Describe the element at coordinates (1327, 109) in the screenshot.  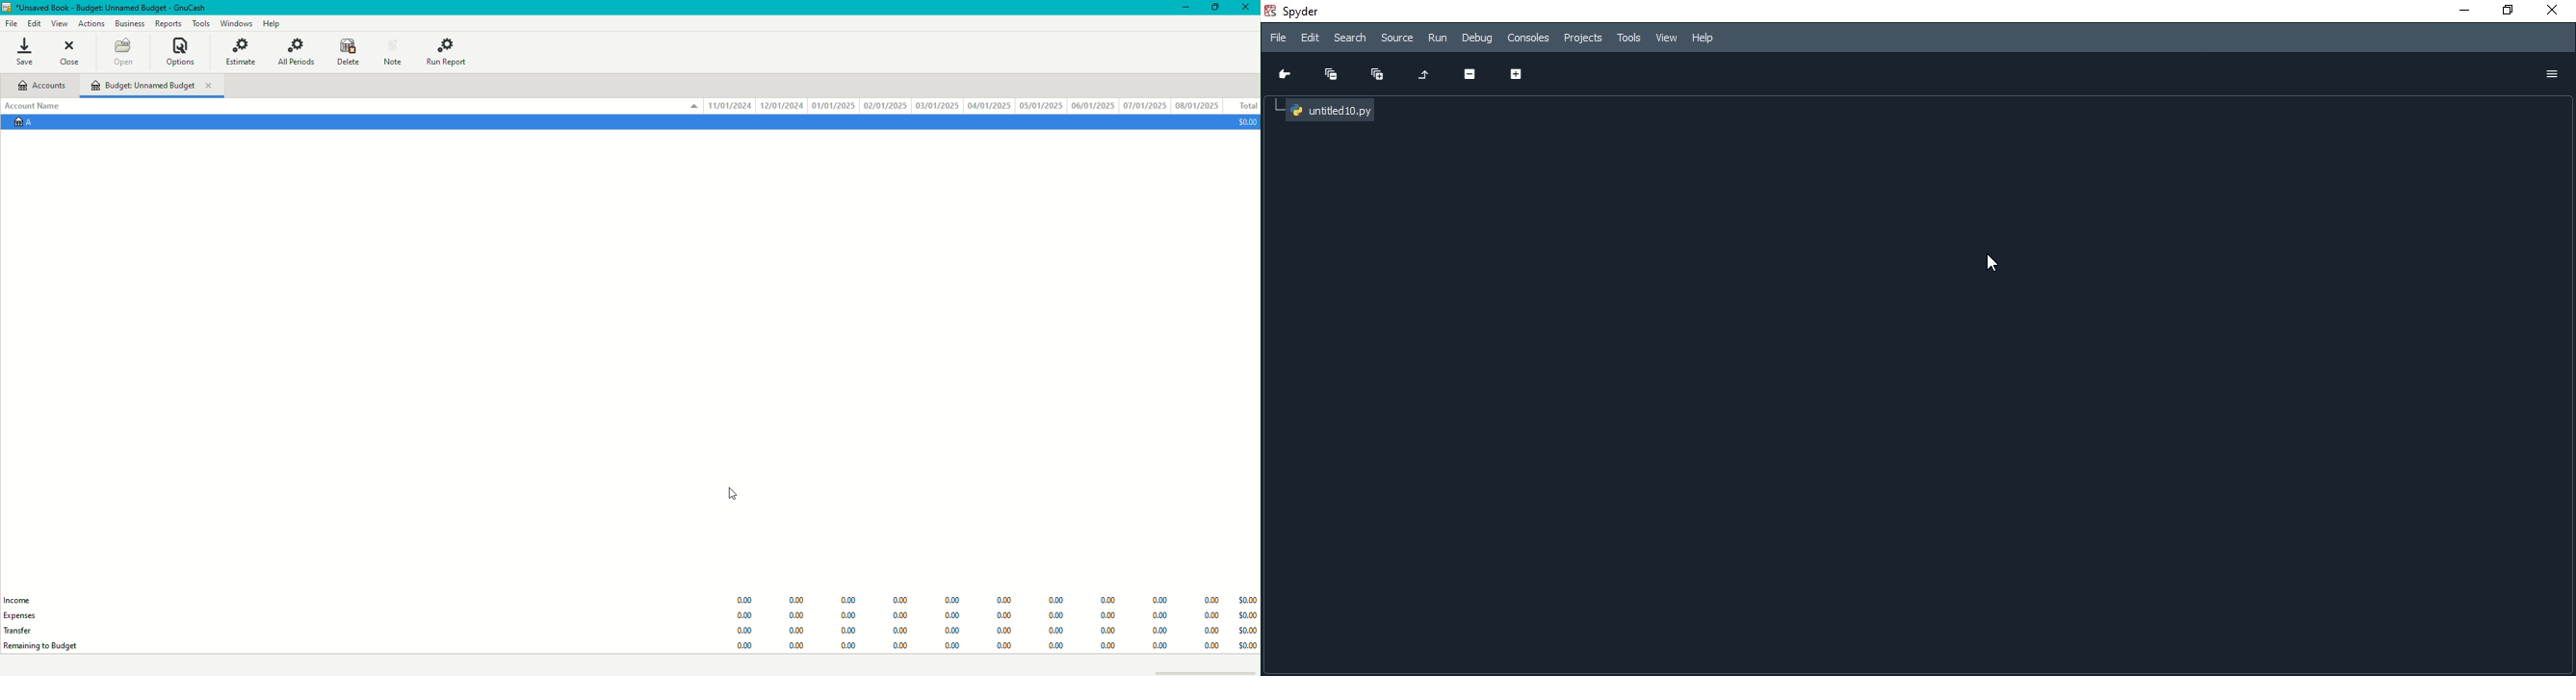
I see `Untitled.py` at that location.